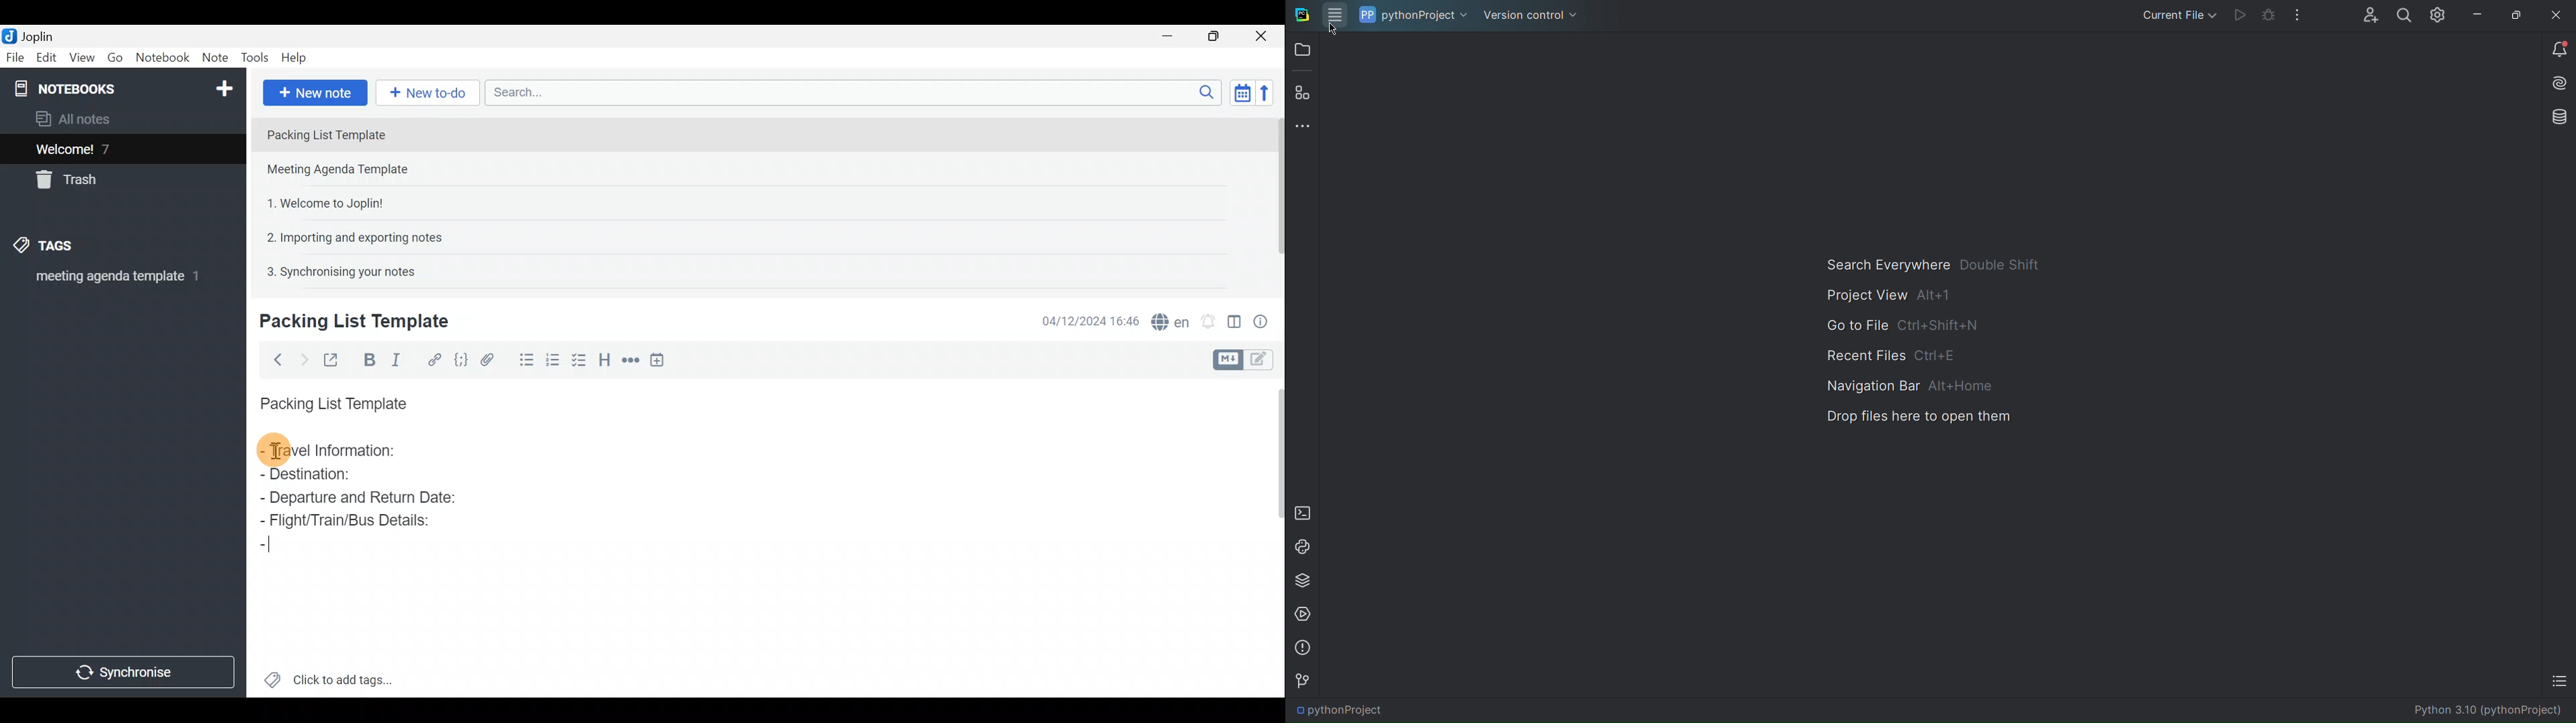  Describe the element at coordinates (340, 452) in the screenshot. I see `Travel Information:` at that location.